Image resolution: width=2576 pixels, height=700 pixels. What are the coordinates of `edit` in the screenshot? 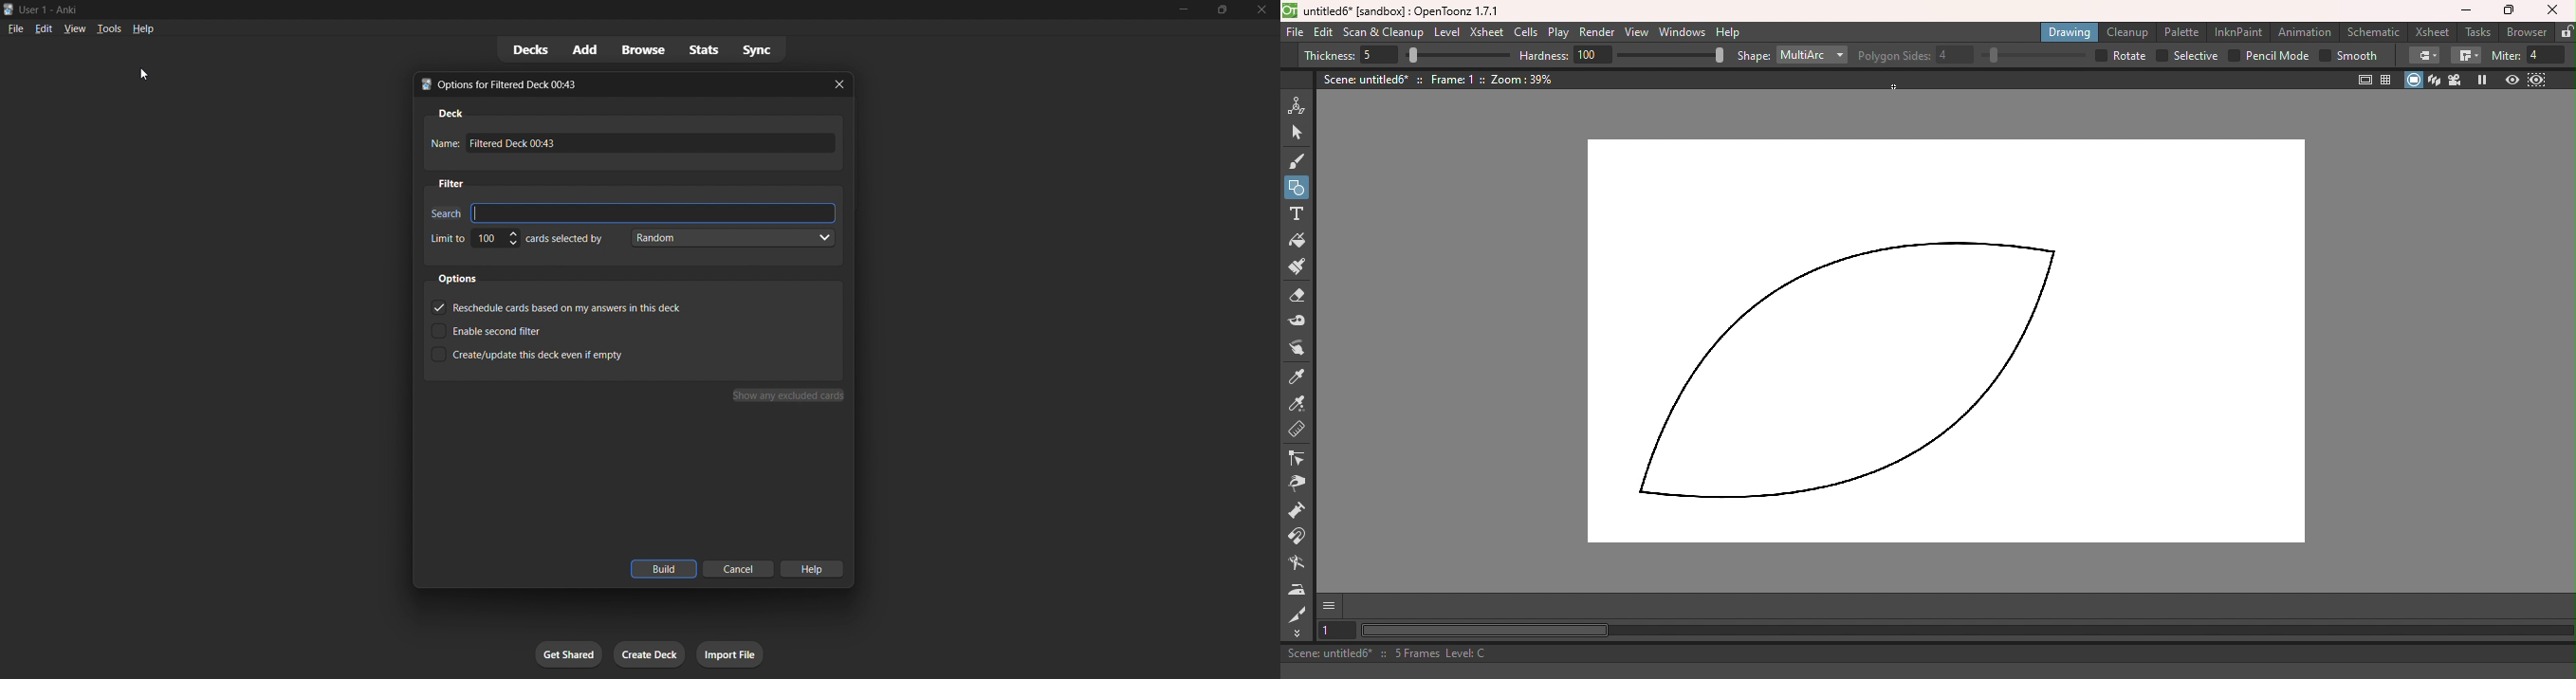 It's located at (43, 27).